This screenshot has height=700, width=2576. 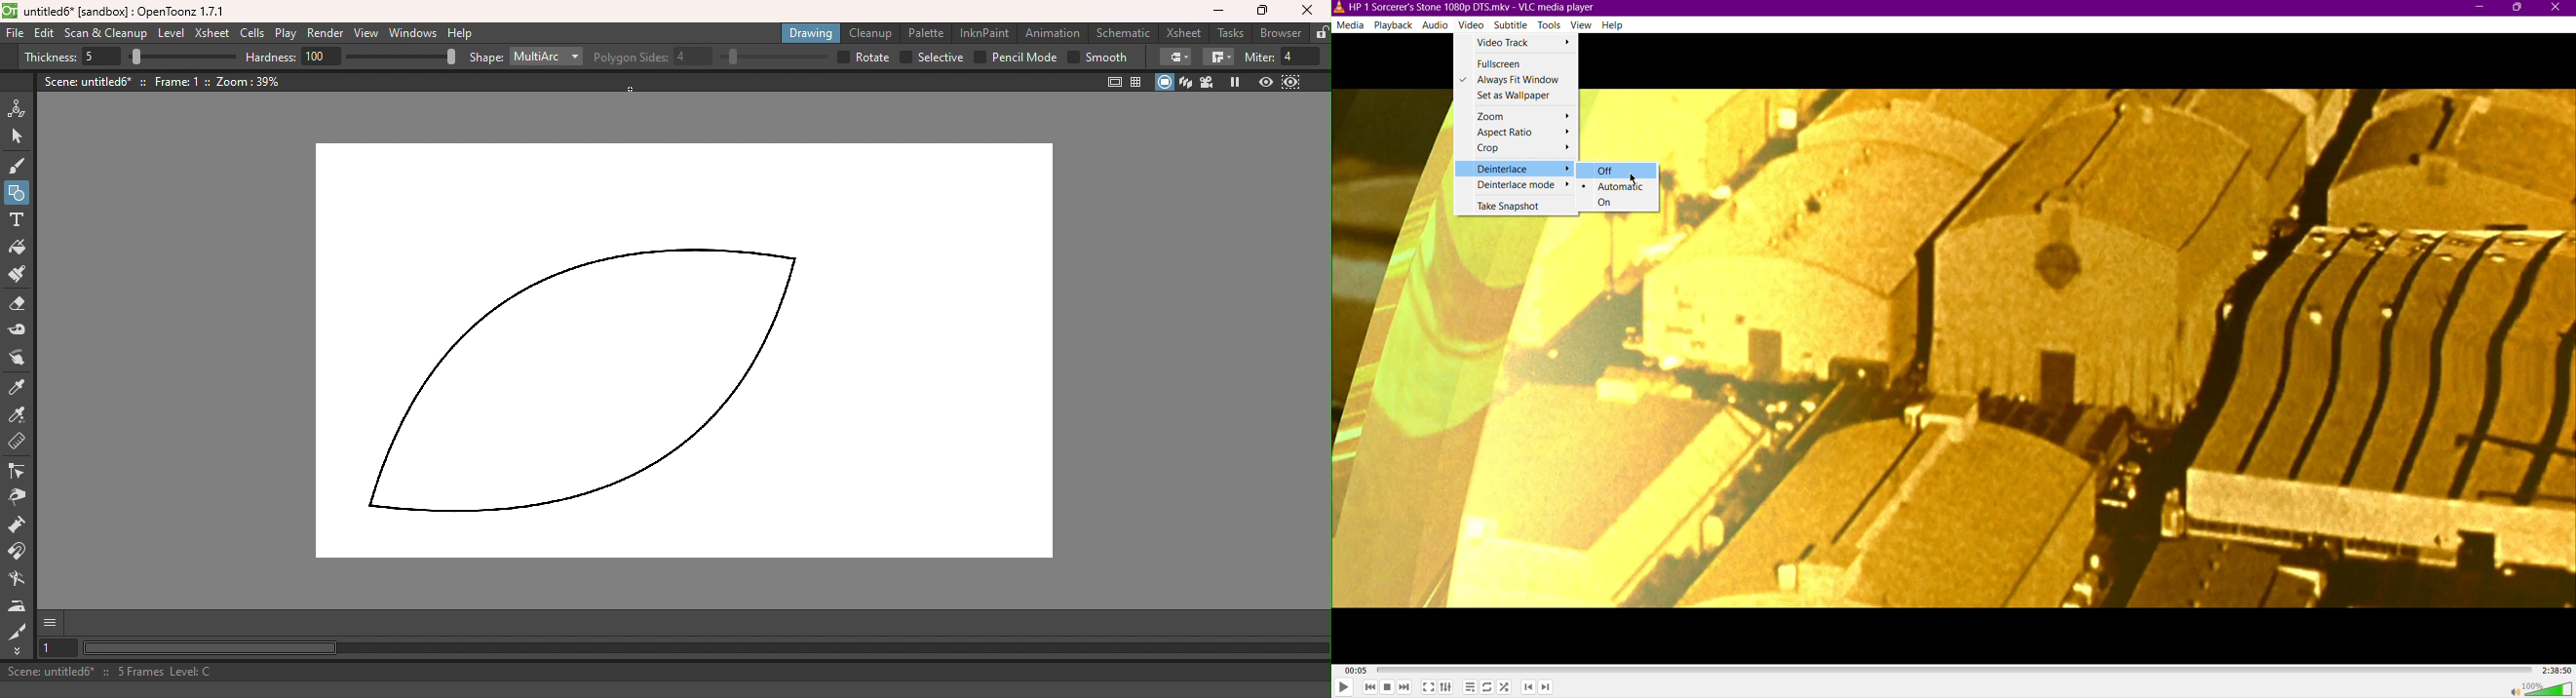 What do you see at coordinates (1434, 25) in the screenshot?
I see `Audio` at bounding box center [1434, 25].